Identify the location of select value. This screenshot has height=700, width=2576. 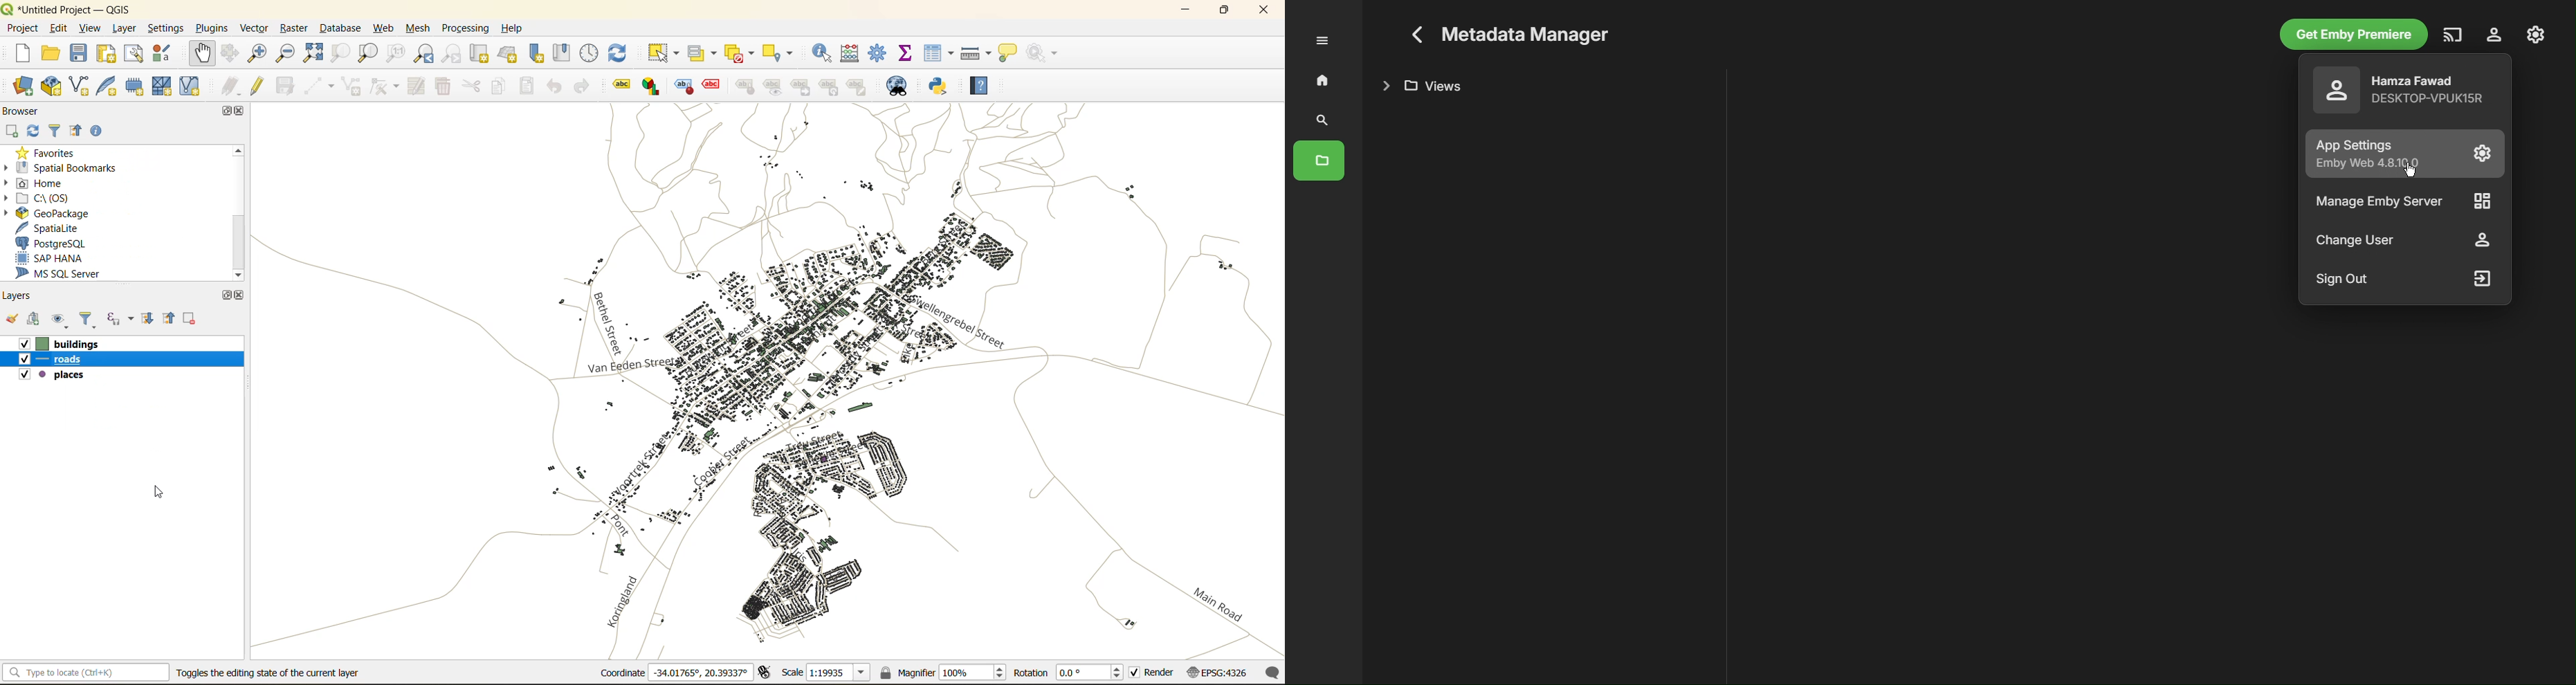
(704, 52).